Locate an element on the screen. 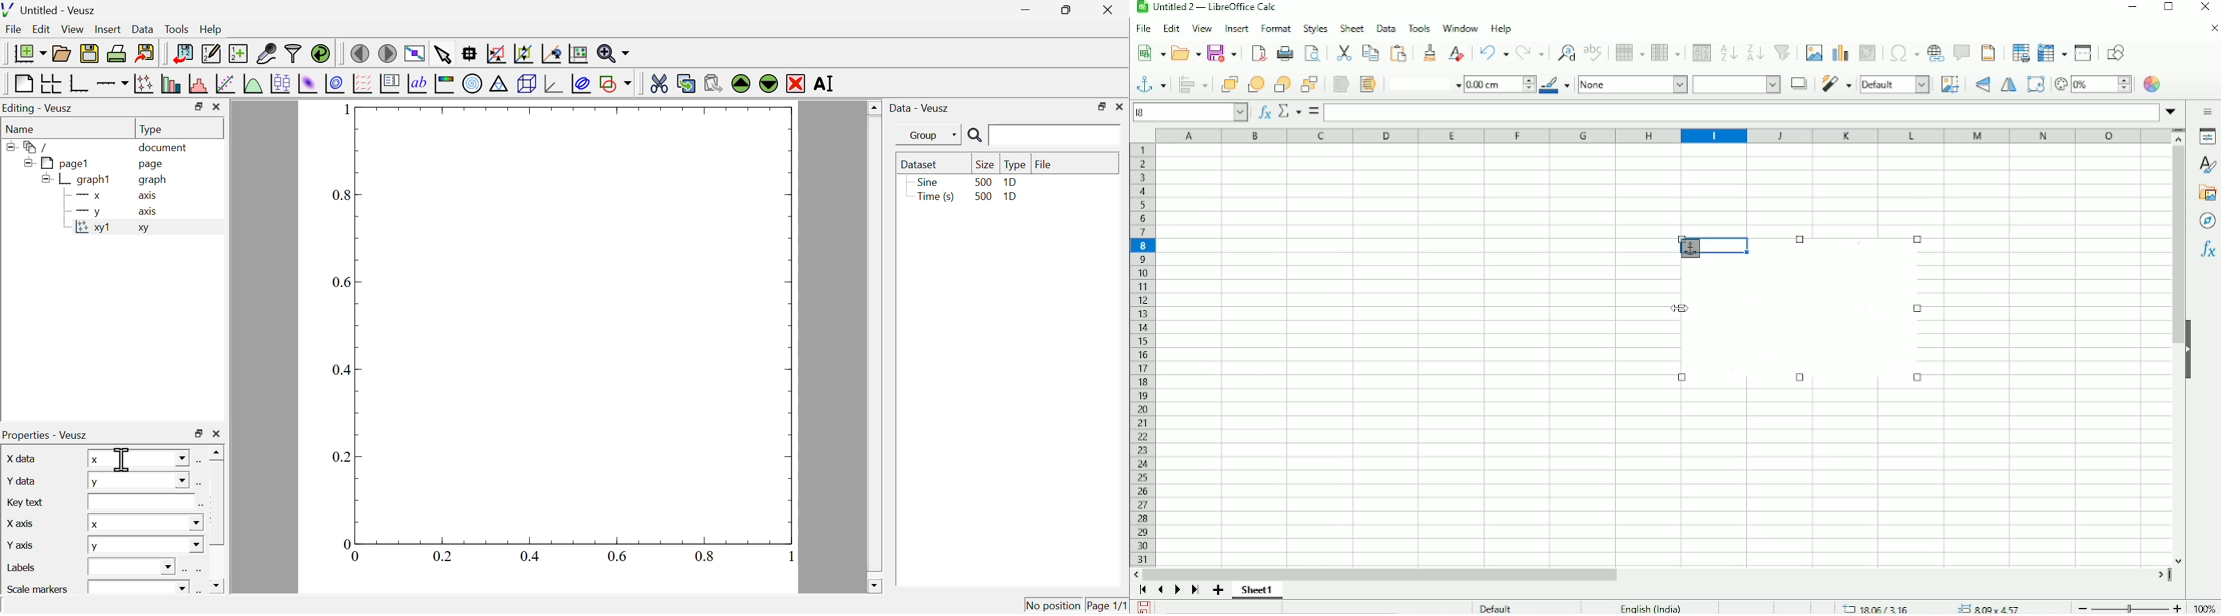  plot points with lines and errorbars is located at coordinates (144, 84).